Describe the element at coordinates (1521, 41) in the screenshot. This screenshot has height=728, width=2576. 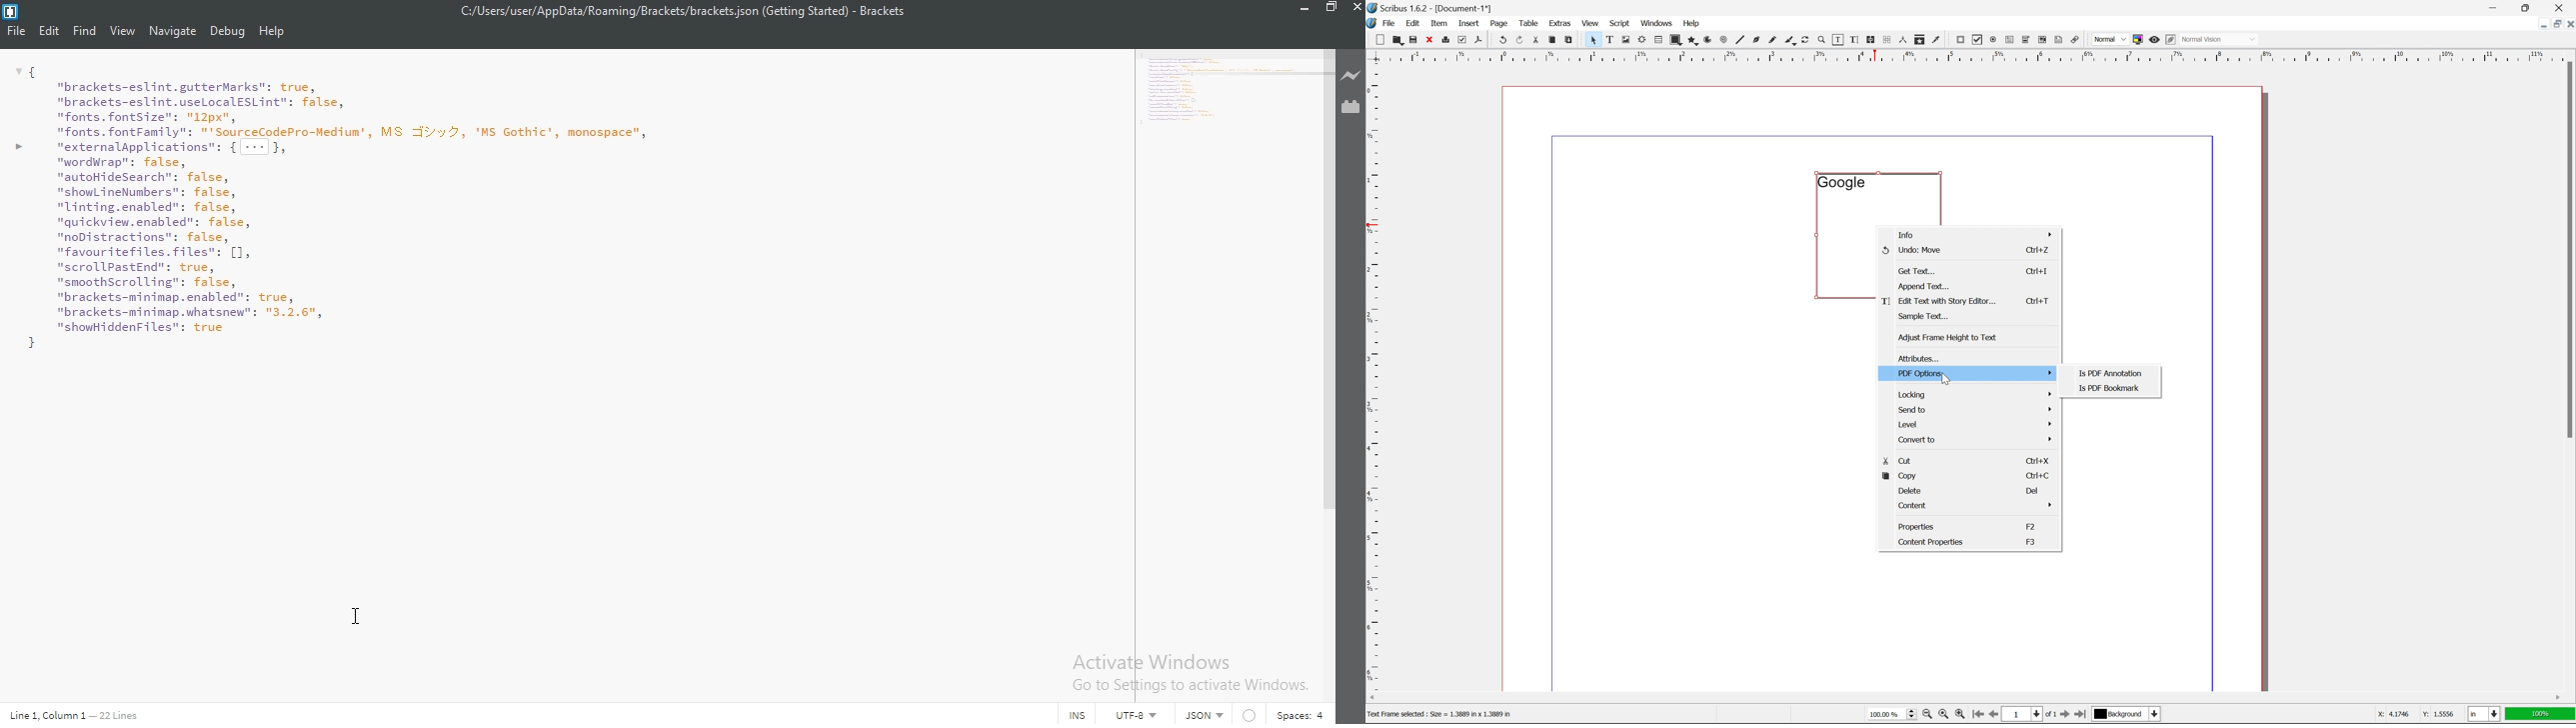
I see `redo` at that location.